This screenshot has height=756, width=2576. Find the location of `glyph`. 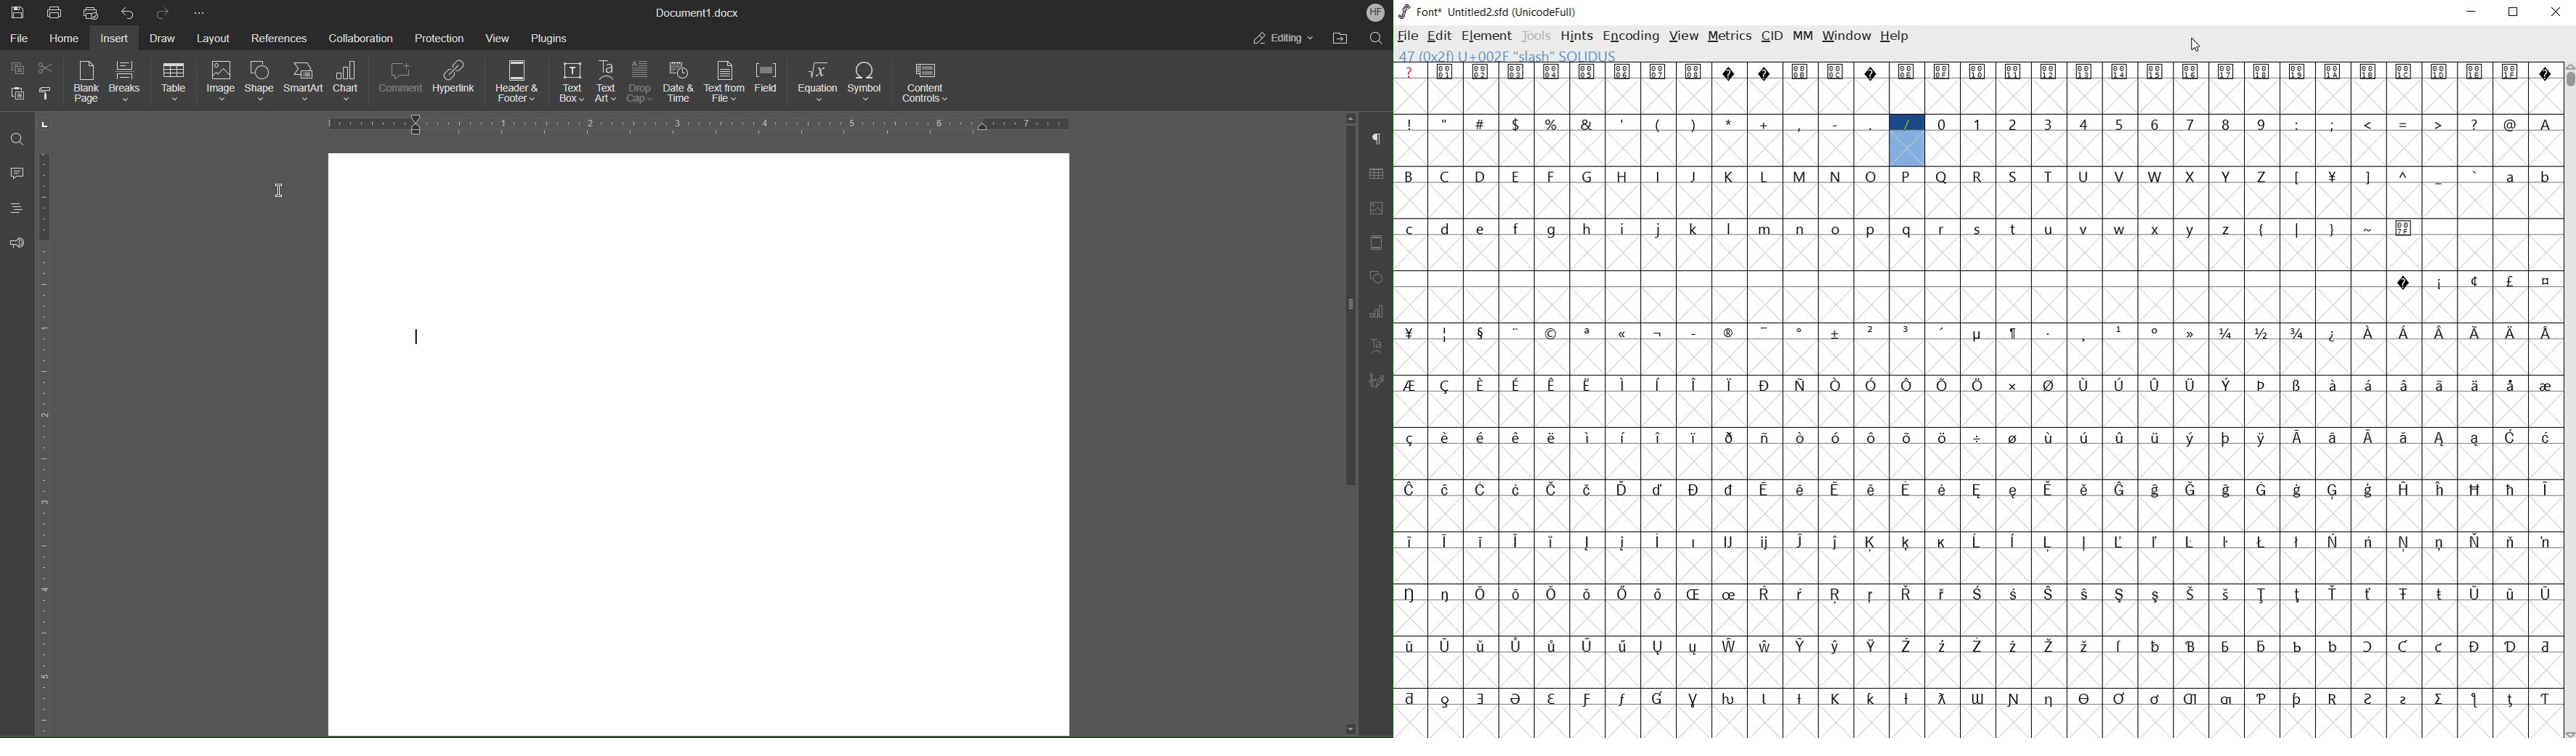

glyph is located at coordinates (1409, 646).